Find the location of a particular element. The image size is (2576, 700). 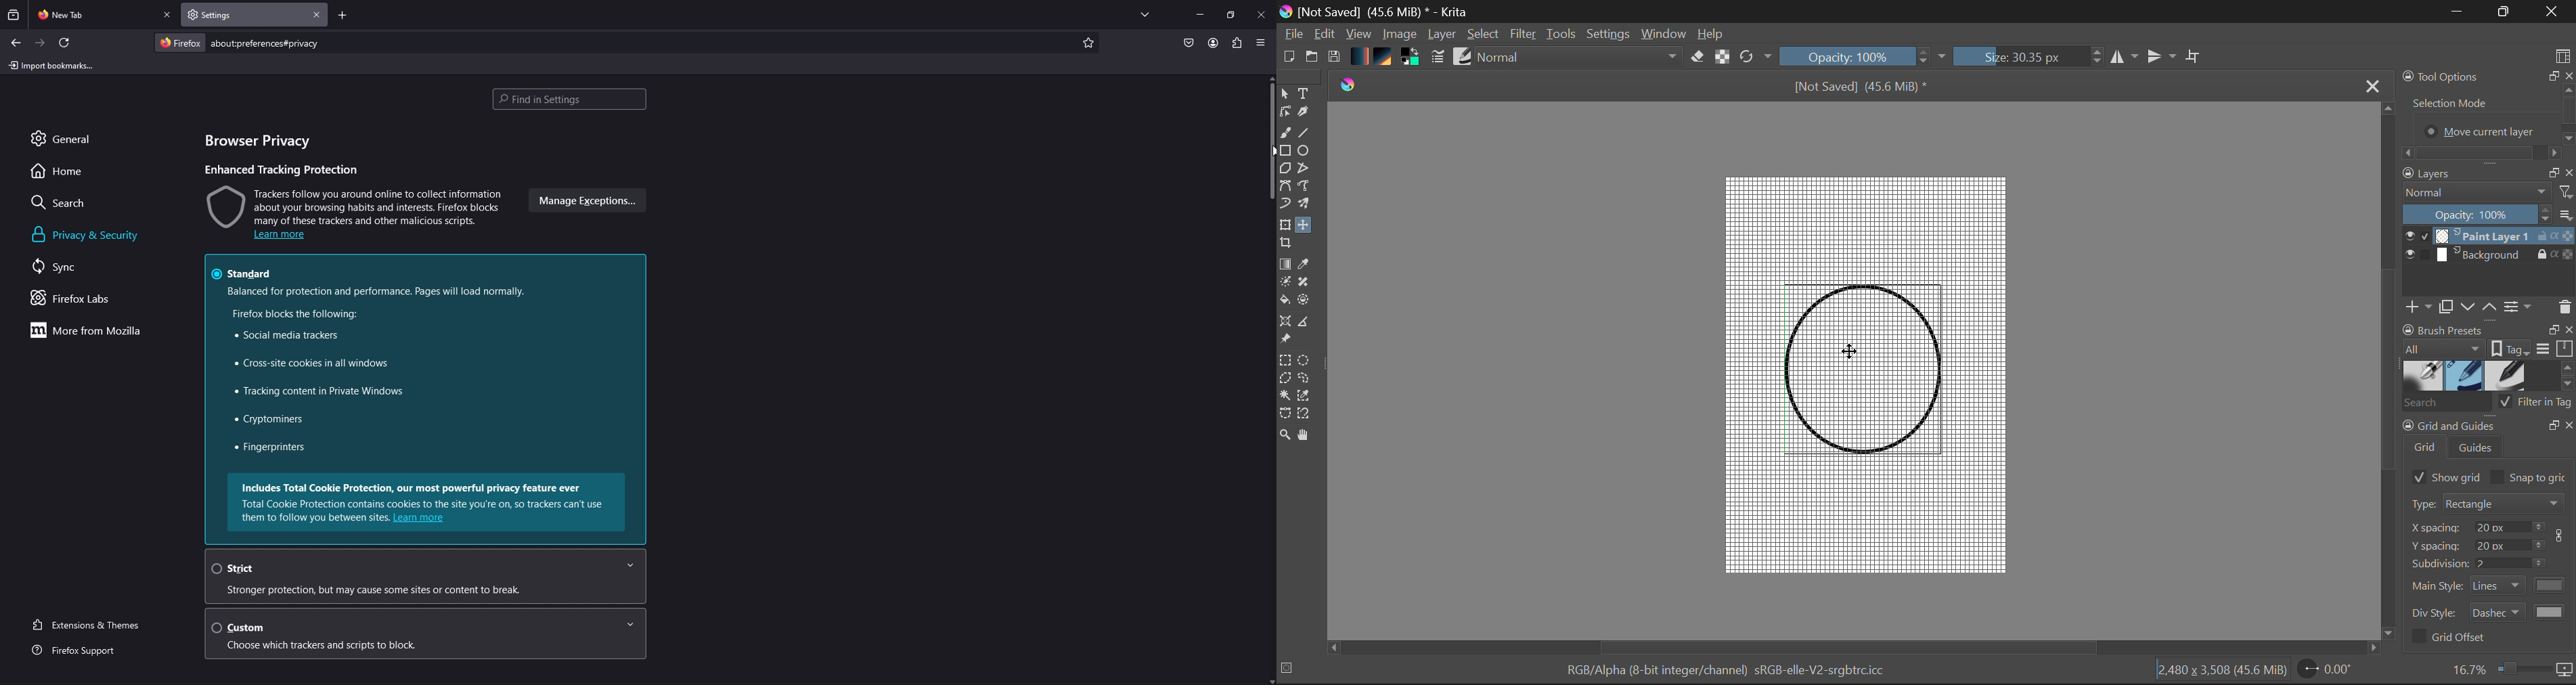

Gradient Fill is located at coordinates (1285, 263).